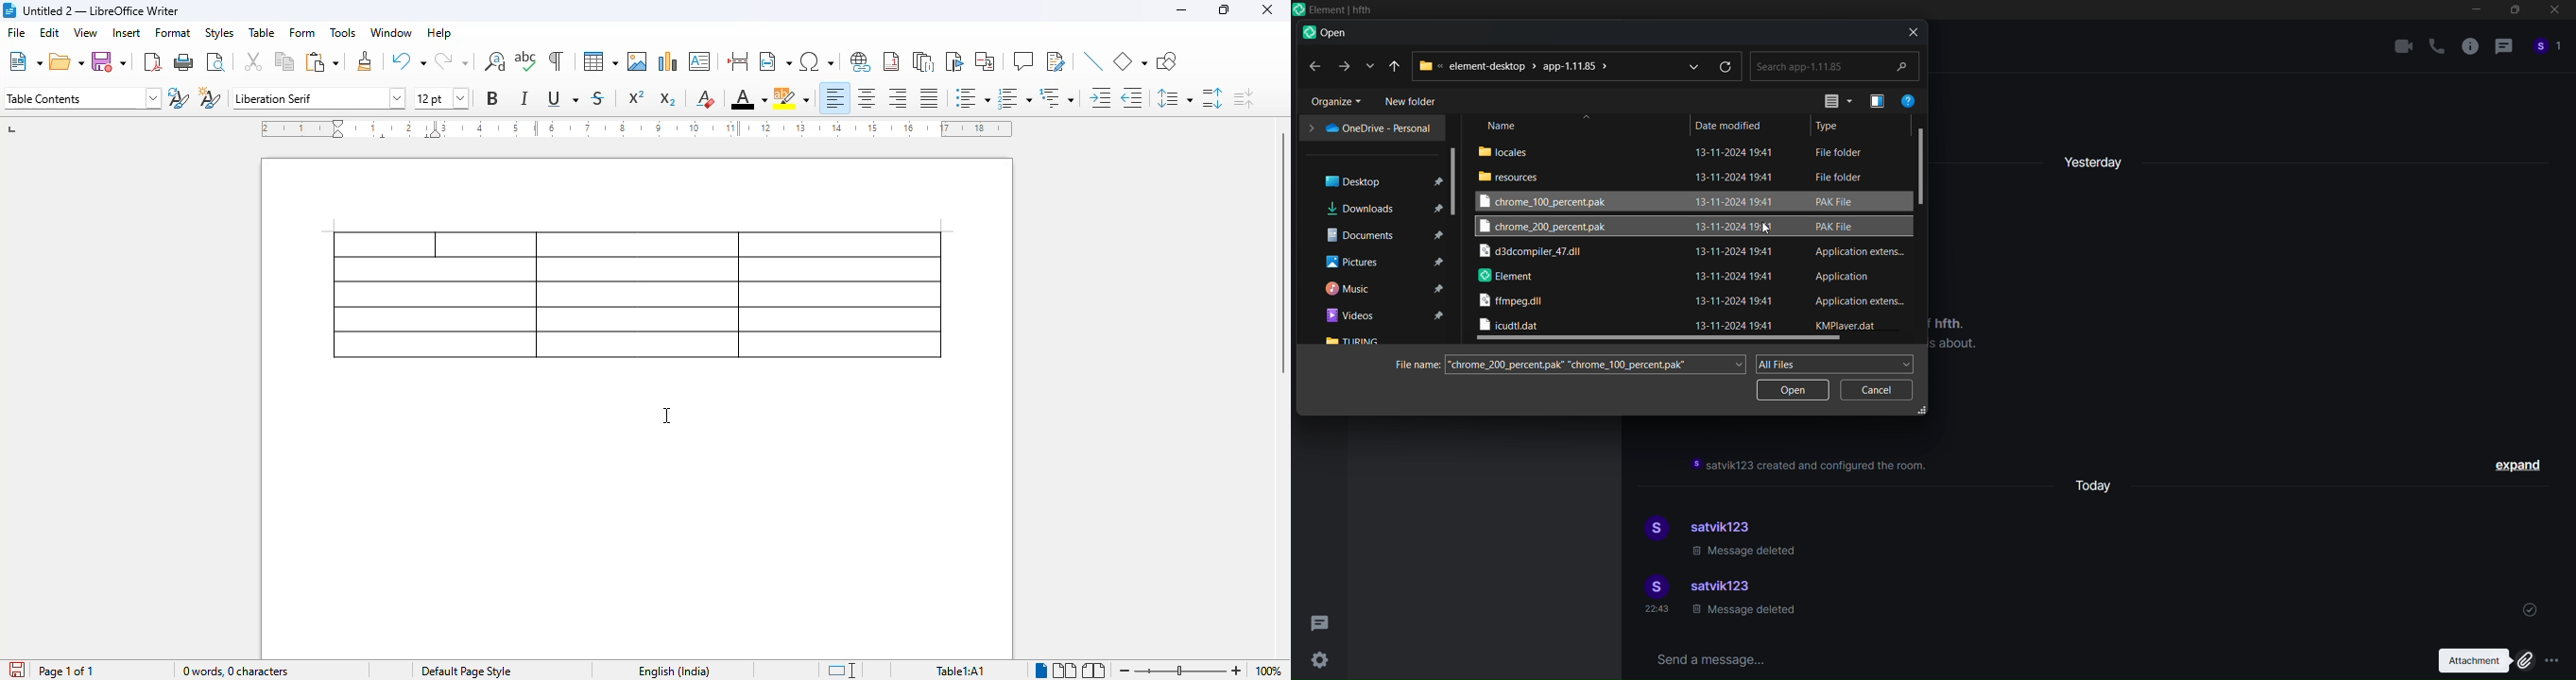  I want to click on video call, so click(2404, 46).